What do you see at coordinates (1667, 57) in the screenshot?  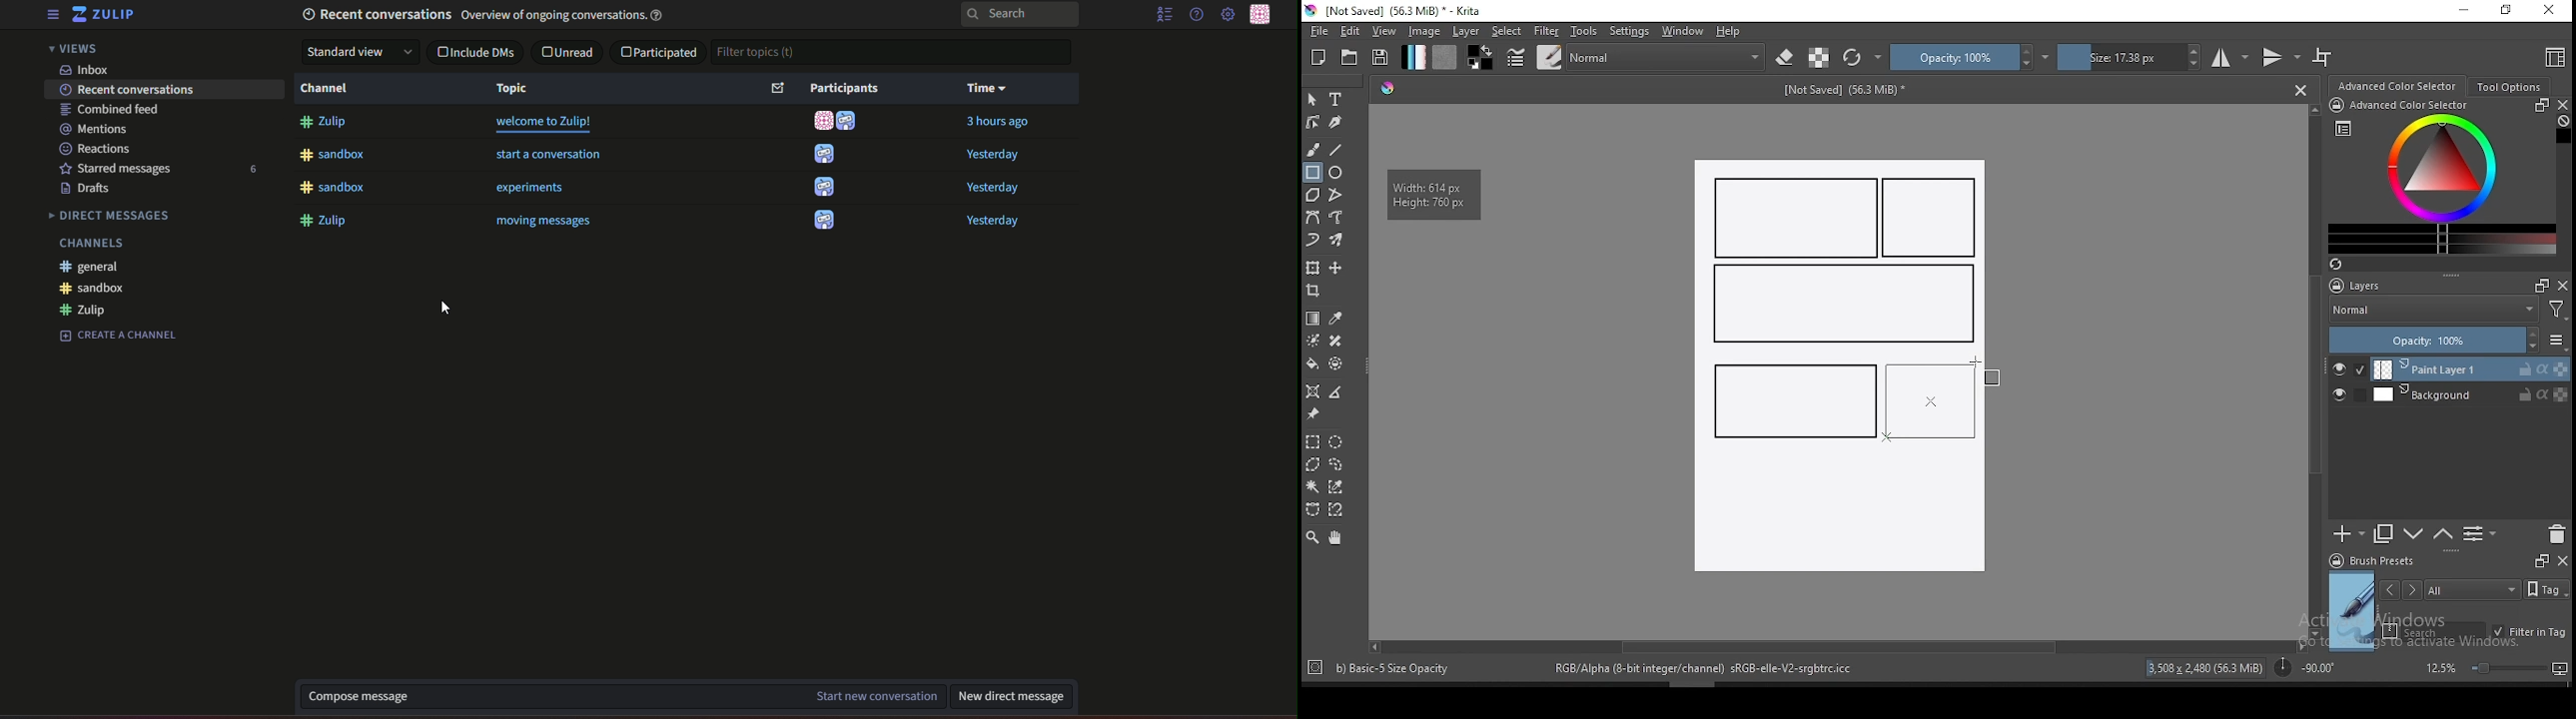 I see `blending mode` at bounding box center [1667, 57].